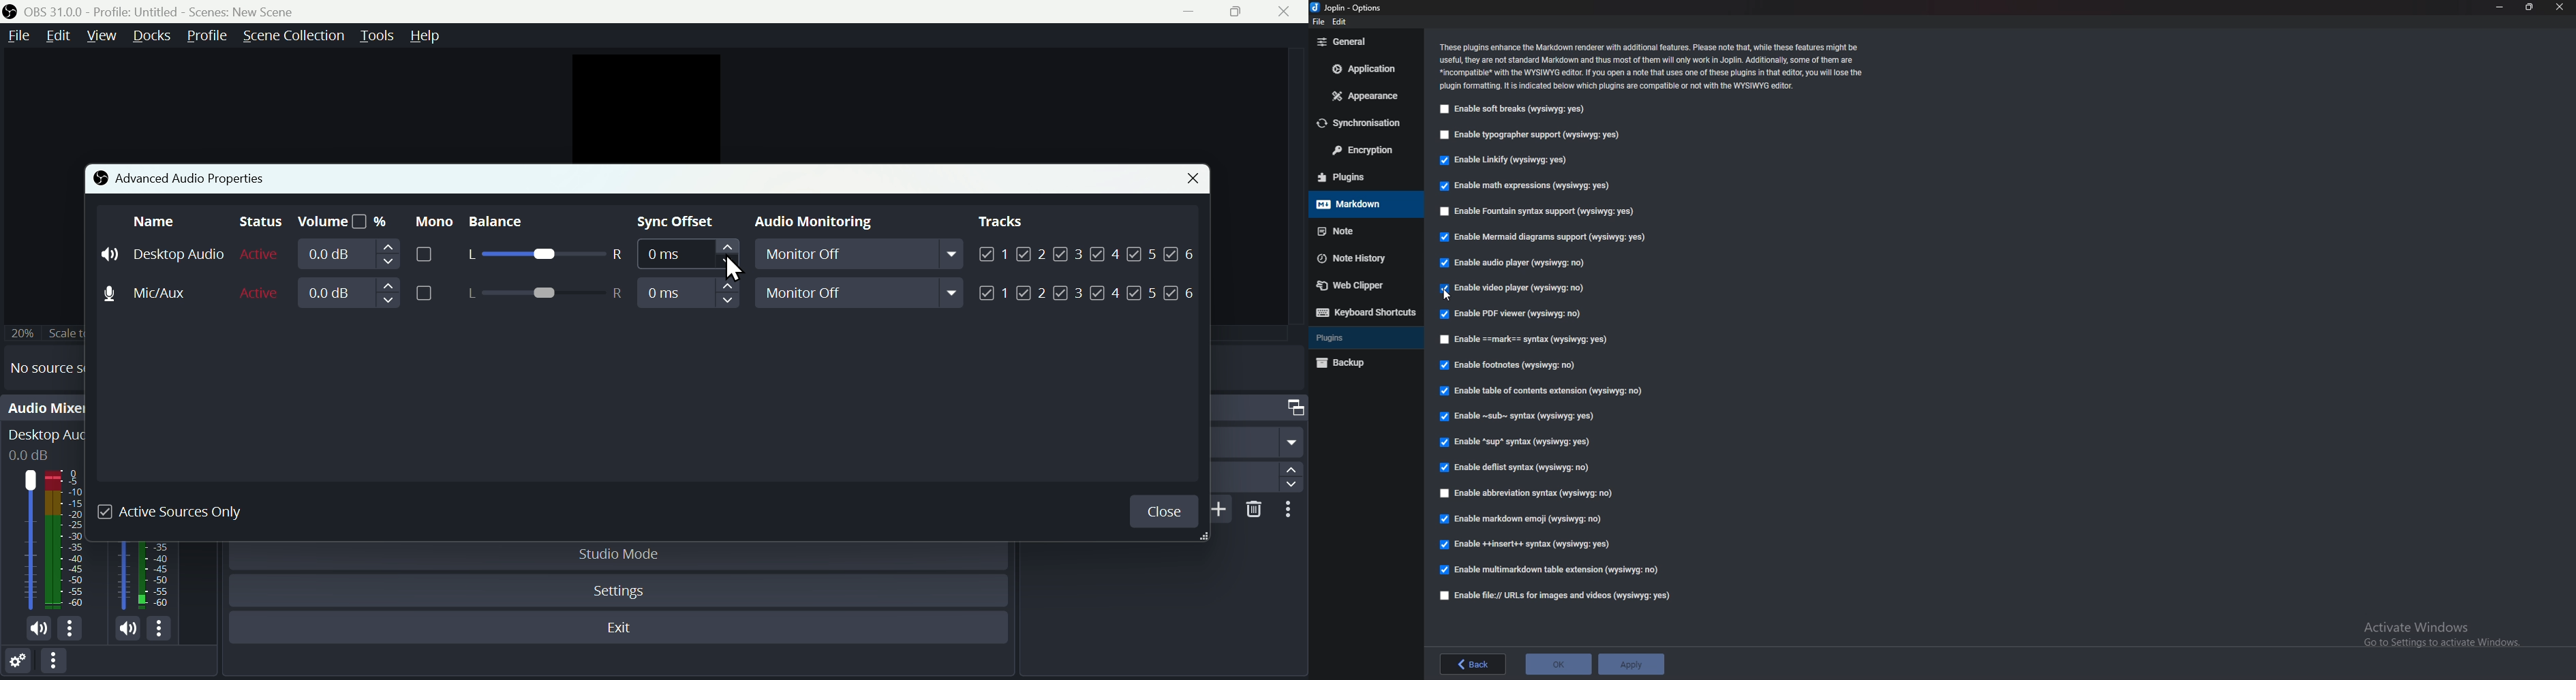 The height and width of the screenshot is (700, 2576). I want to click on Balance, so click(511, 222).